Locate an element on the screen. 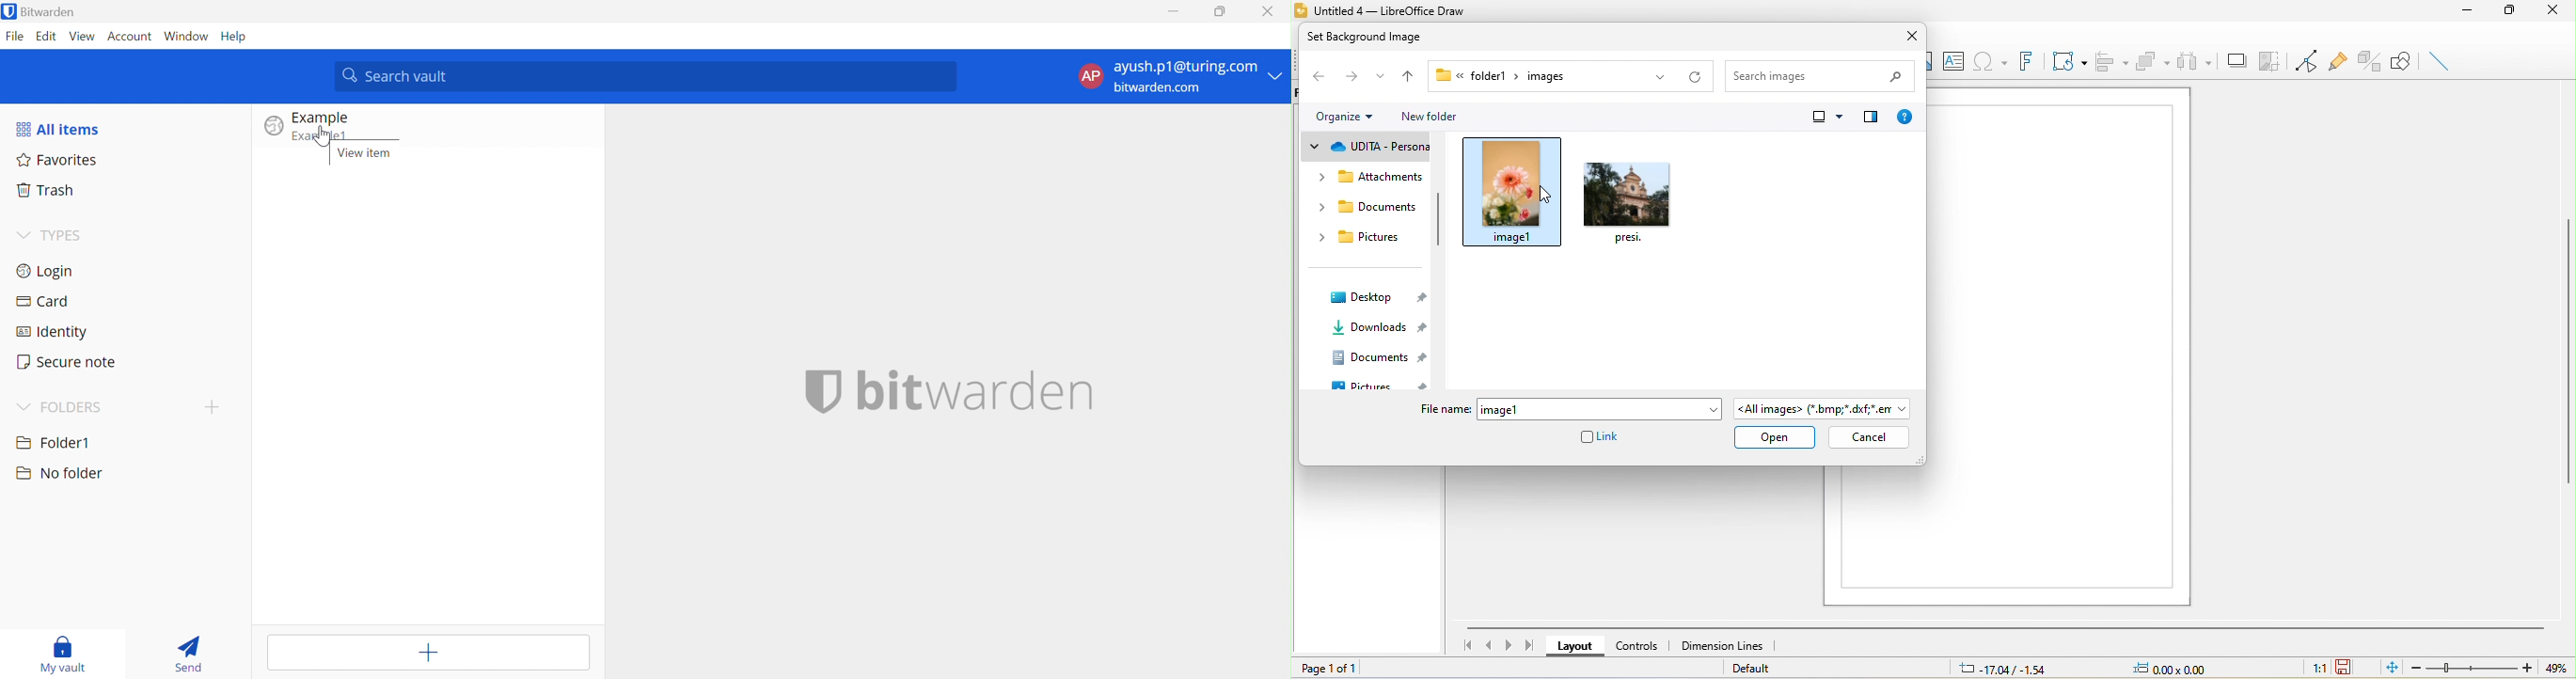  Drop Down is located at coordinates (23, 406).